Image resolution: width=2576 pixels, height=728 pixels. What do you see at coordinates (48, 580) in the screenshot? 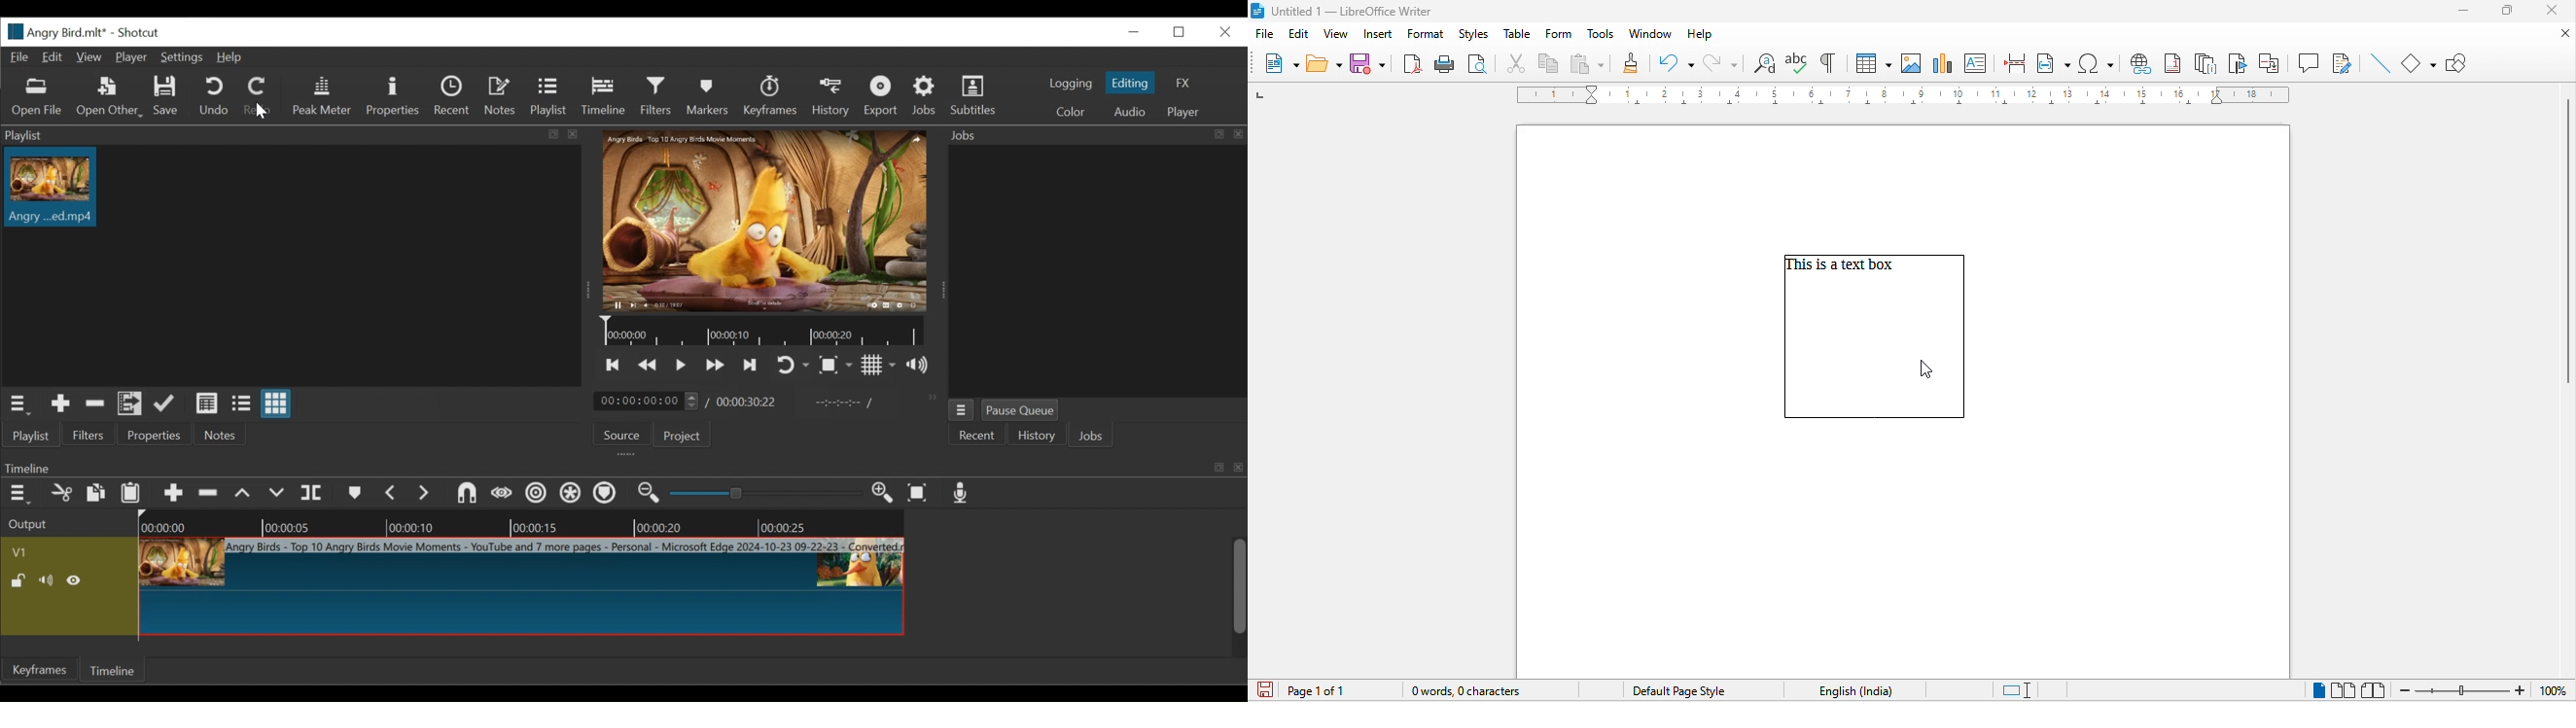
I see `Mute` at bounding box center [48, 580].